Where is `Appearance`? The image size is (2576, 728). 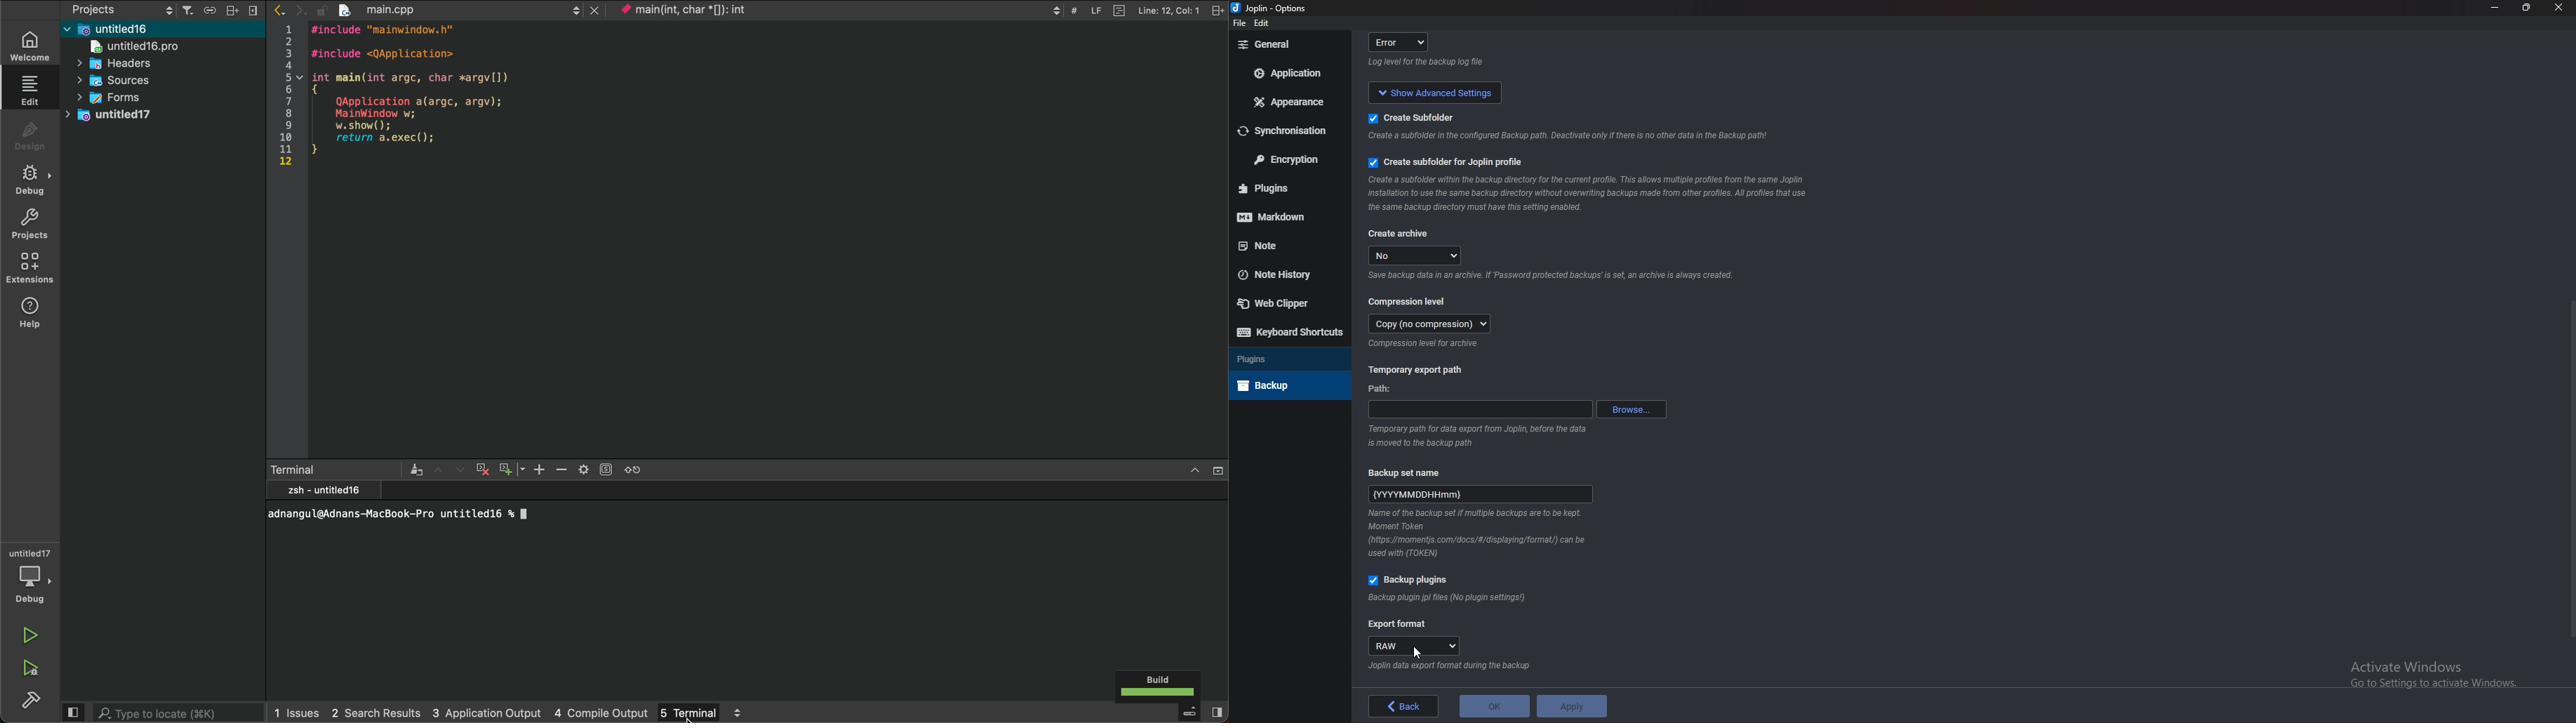 Appearance is located at coordinates (1293, 101).